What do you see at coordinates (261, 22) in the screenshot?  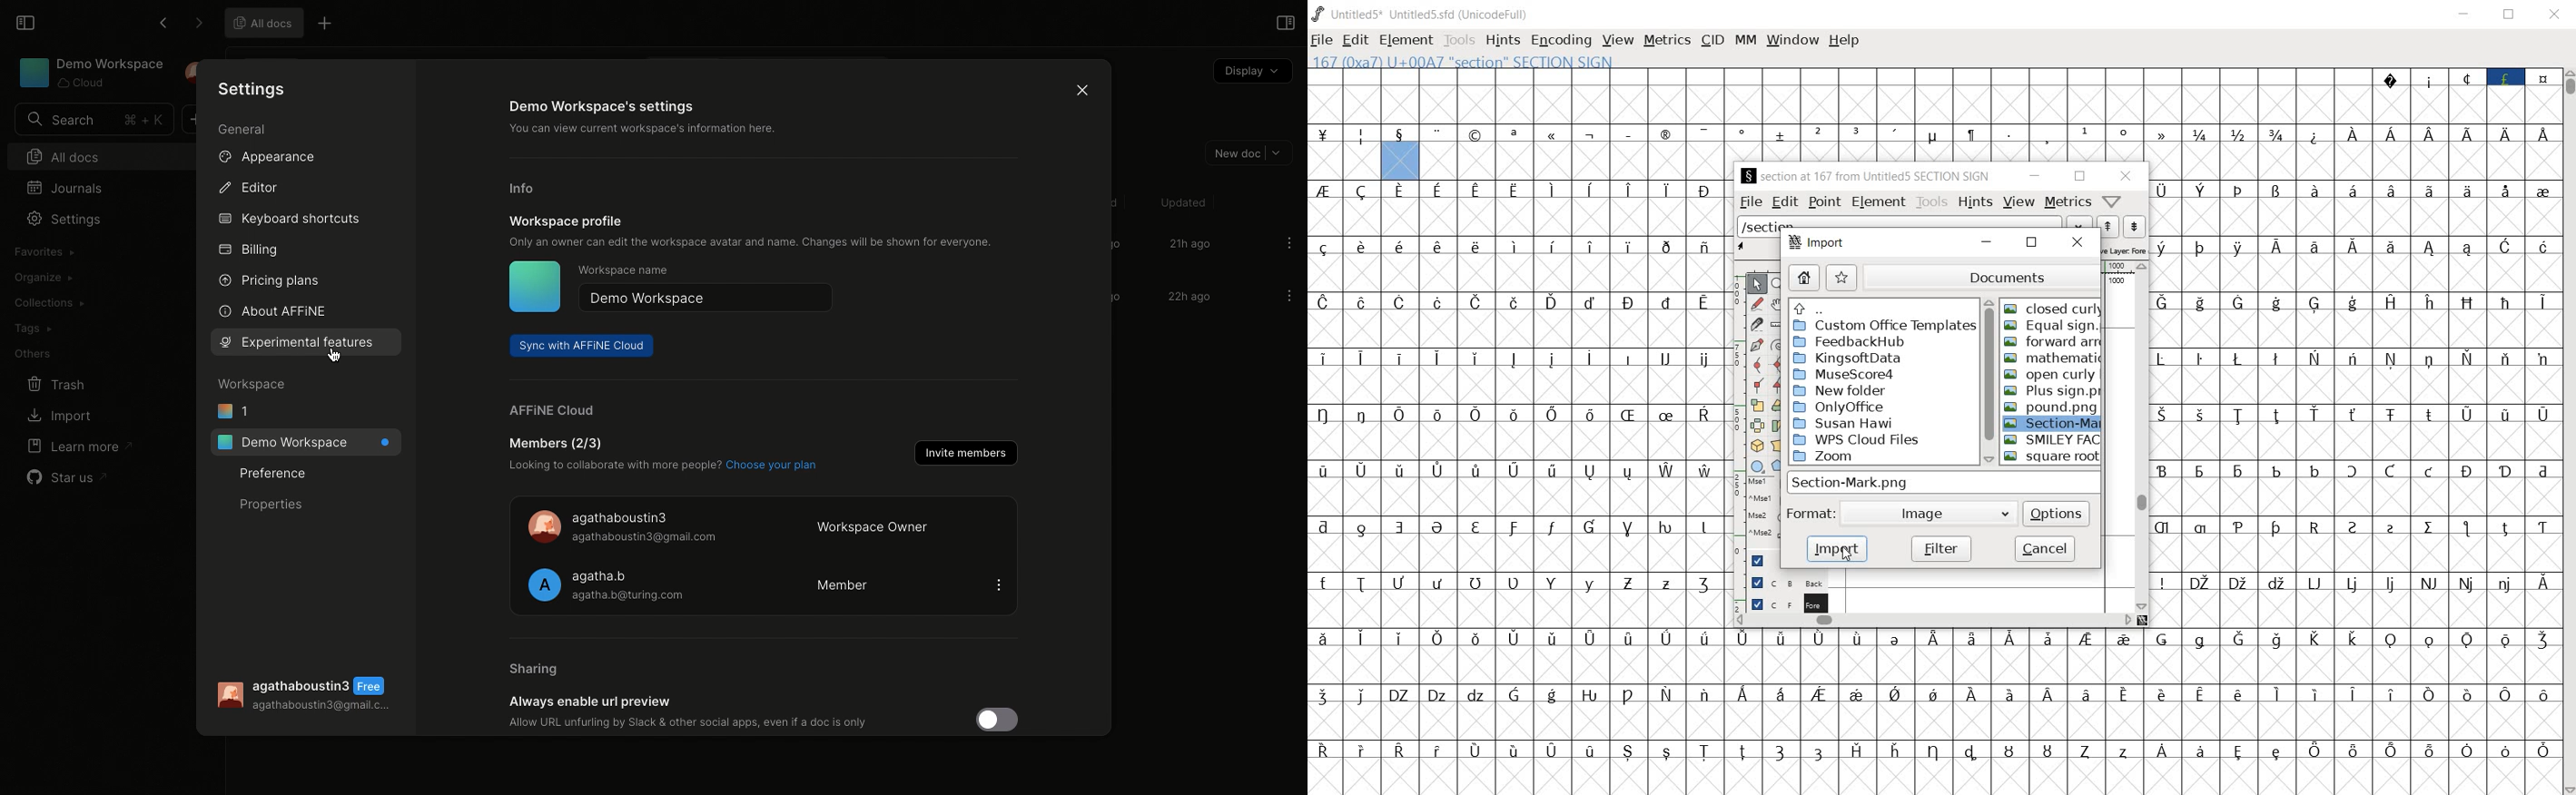 I see `All docs` at bounding box center [261, 22].